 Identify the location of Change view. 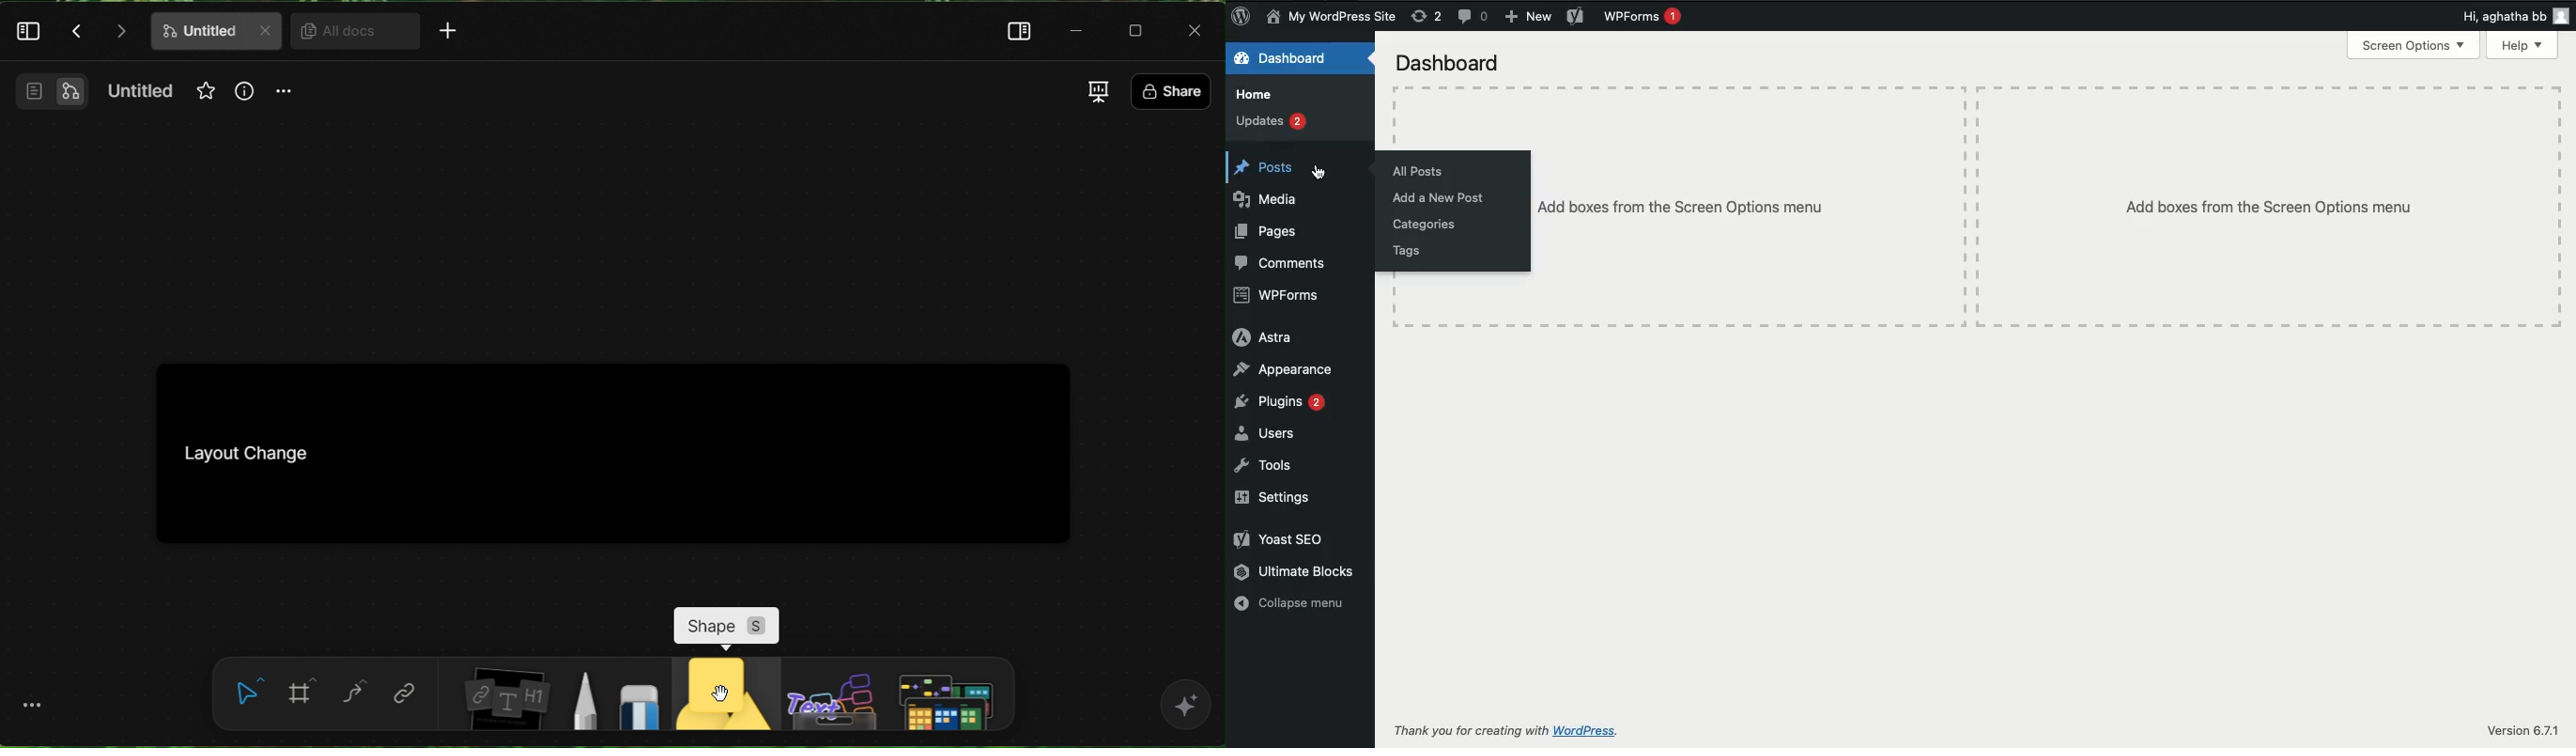
(1098, 91).